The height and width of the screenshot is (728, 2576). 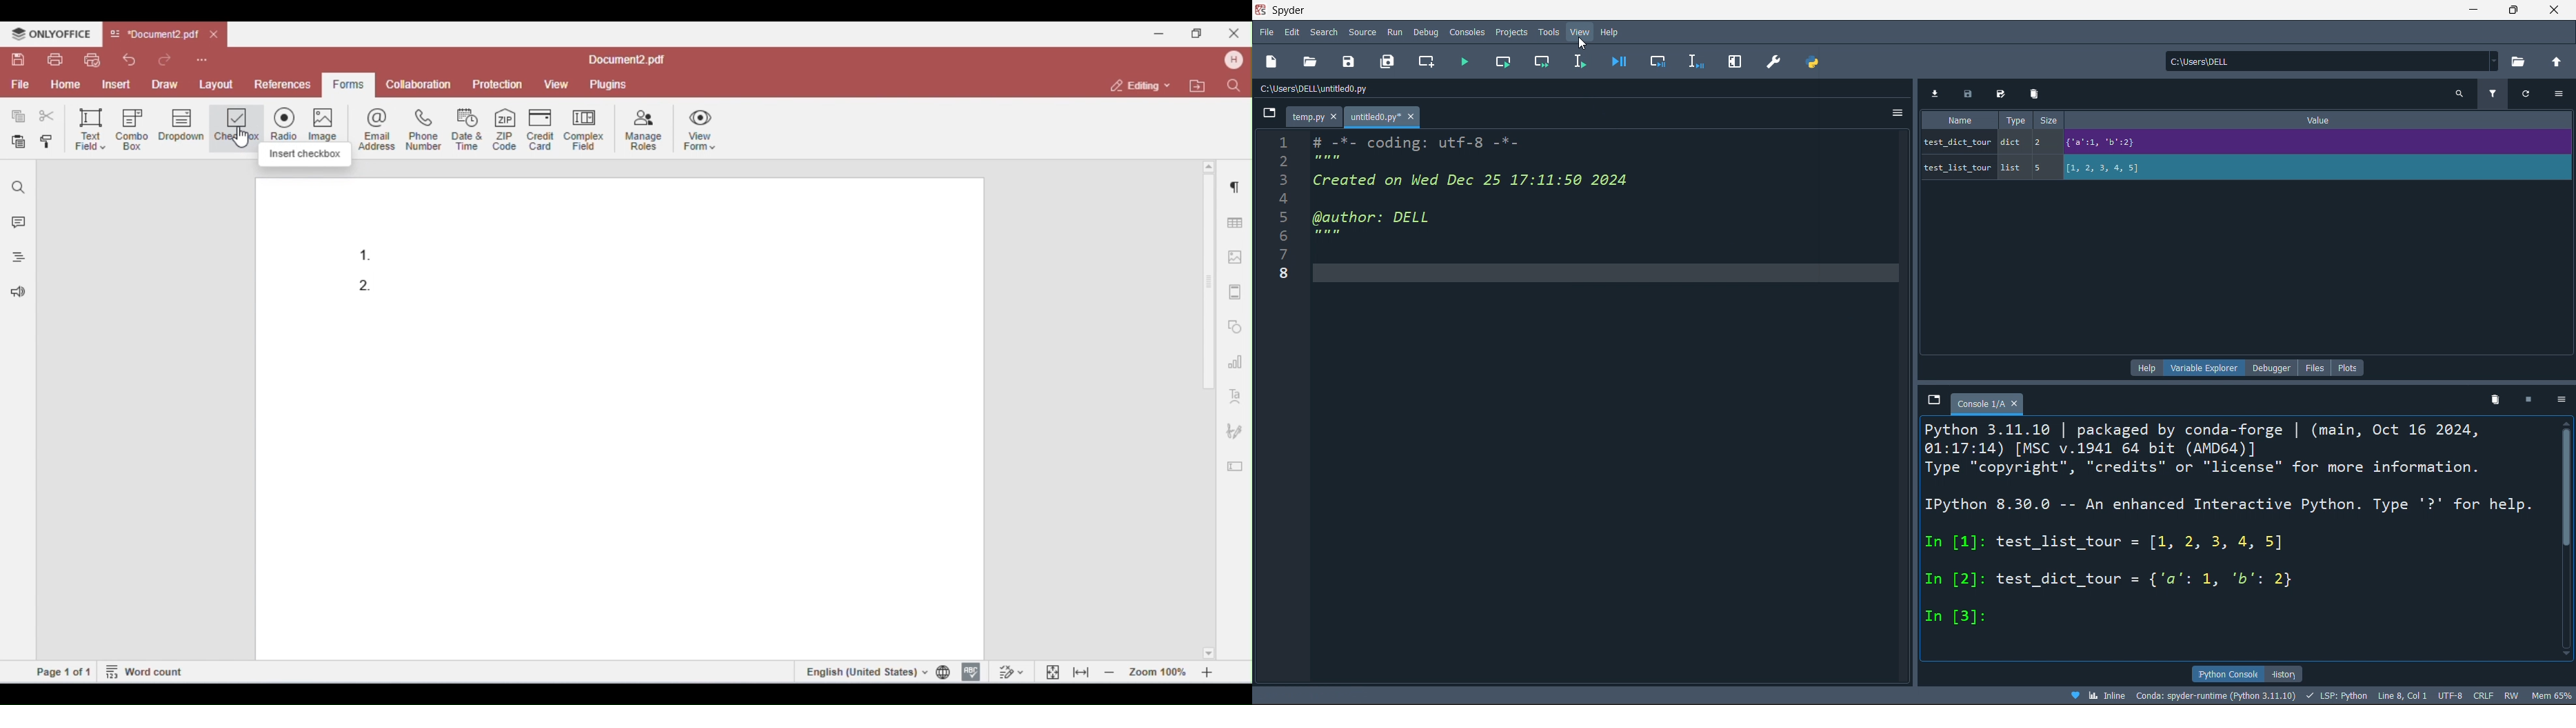 What do you see at coordinates (1271, 63) in the screenshot?
I see `new file` at bounding box center [1271, 63].